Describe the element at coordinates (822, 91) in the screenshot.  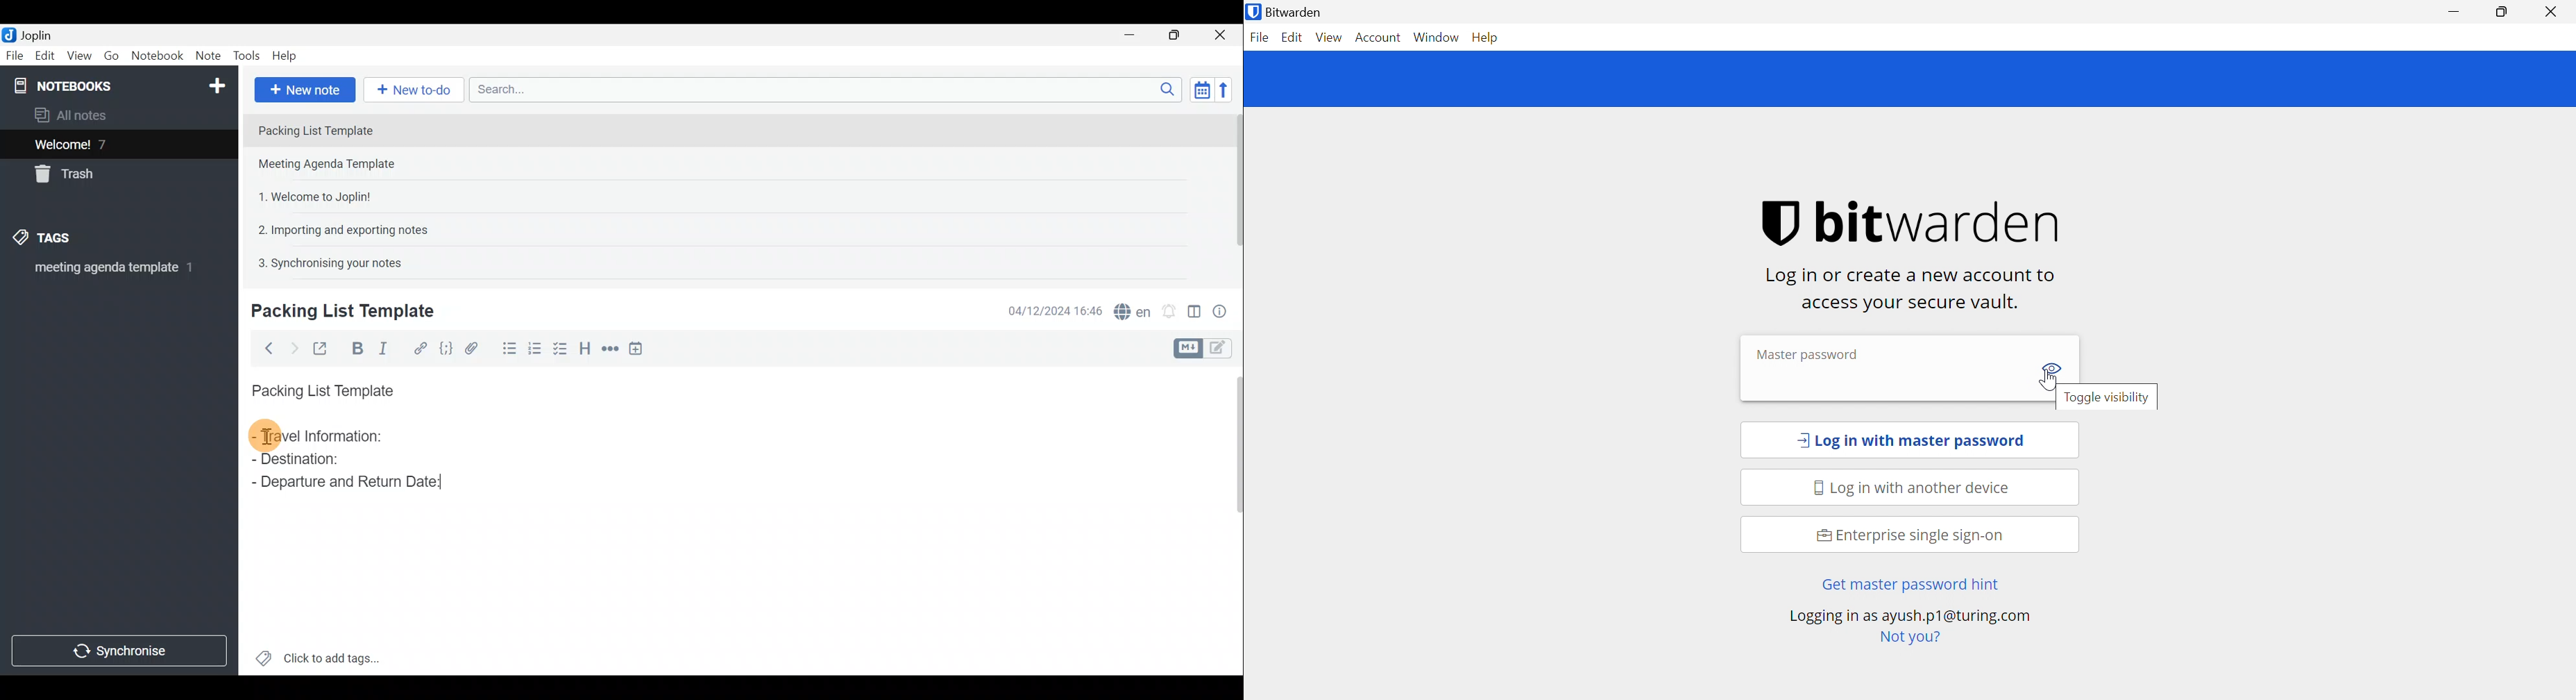
I see `Search bar` at that location.